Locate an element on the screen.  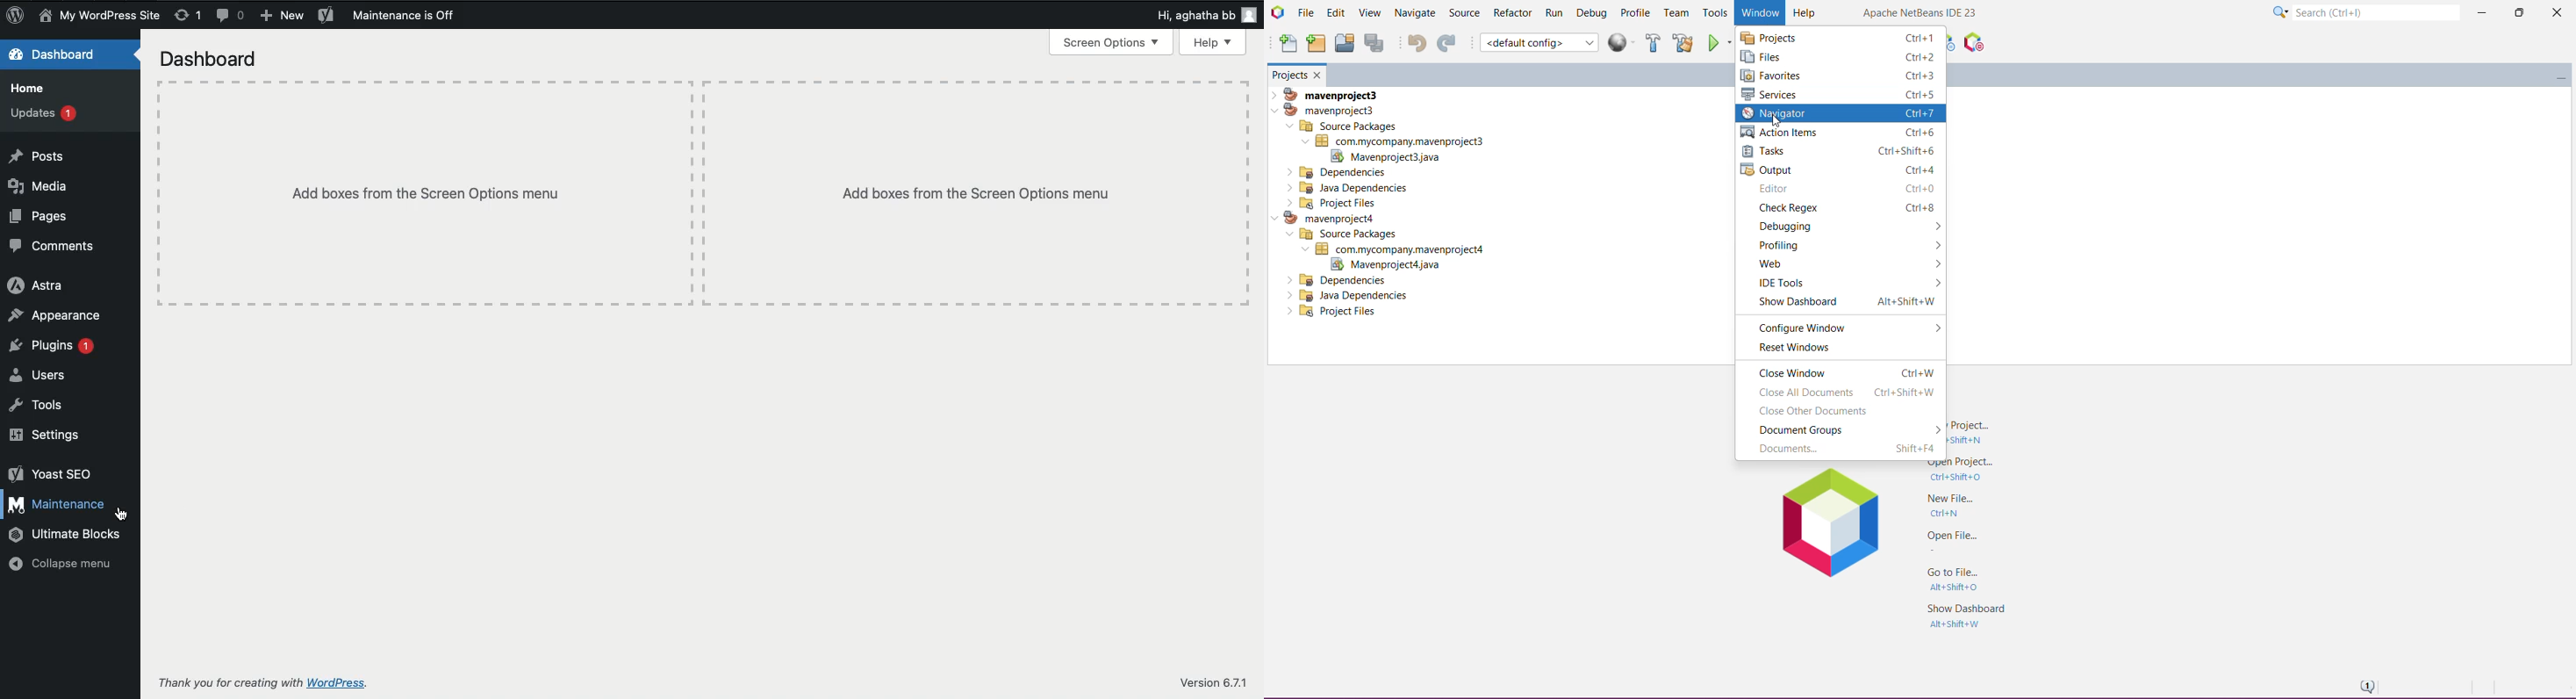
Open Project is located at coordinates (1344, 42).